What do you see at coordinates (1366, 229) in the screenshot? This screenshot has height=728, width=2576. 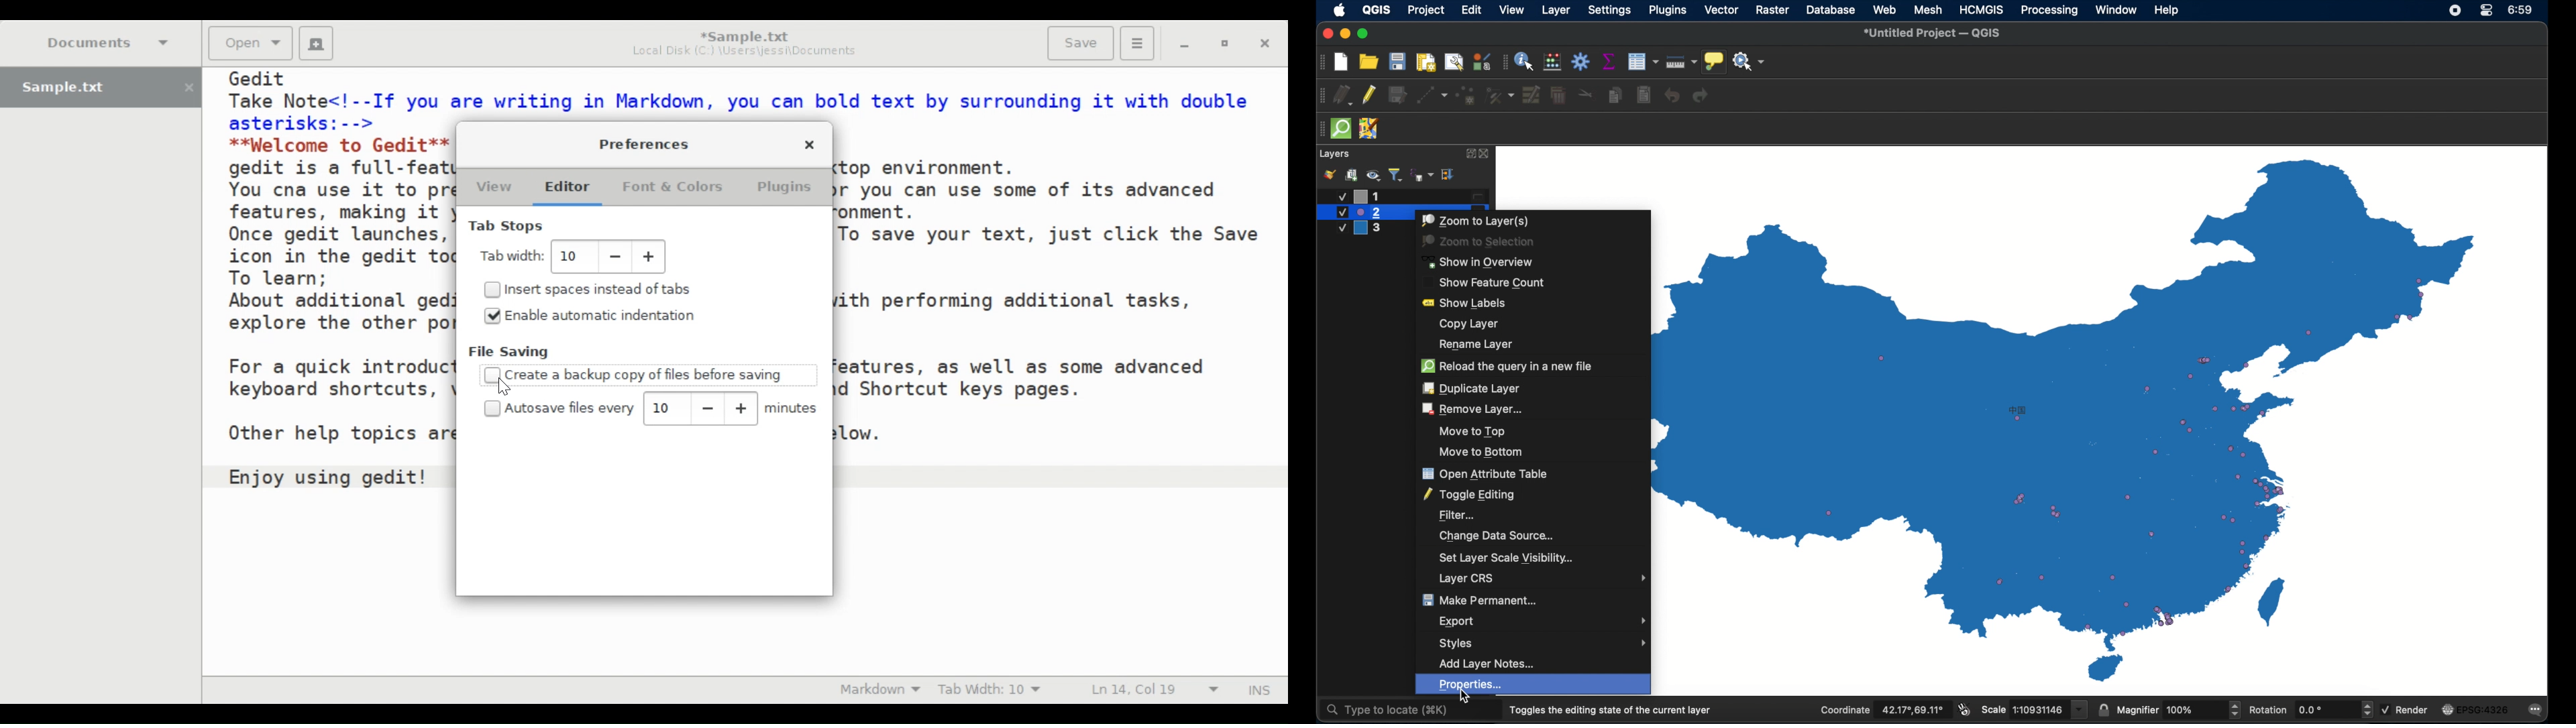 I see `layer  3` at bounding box center [1366, 229].